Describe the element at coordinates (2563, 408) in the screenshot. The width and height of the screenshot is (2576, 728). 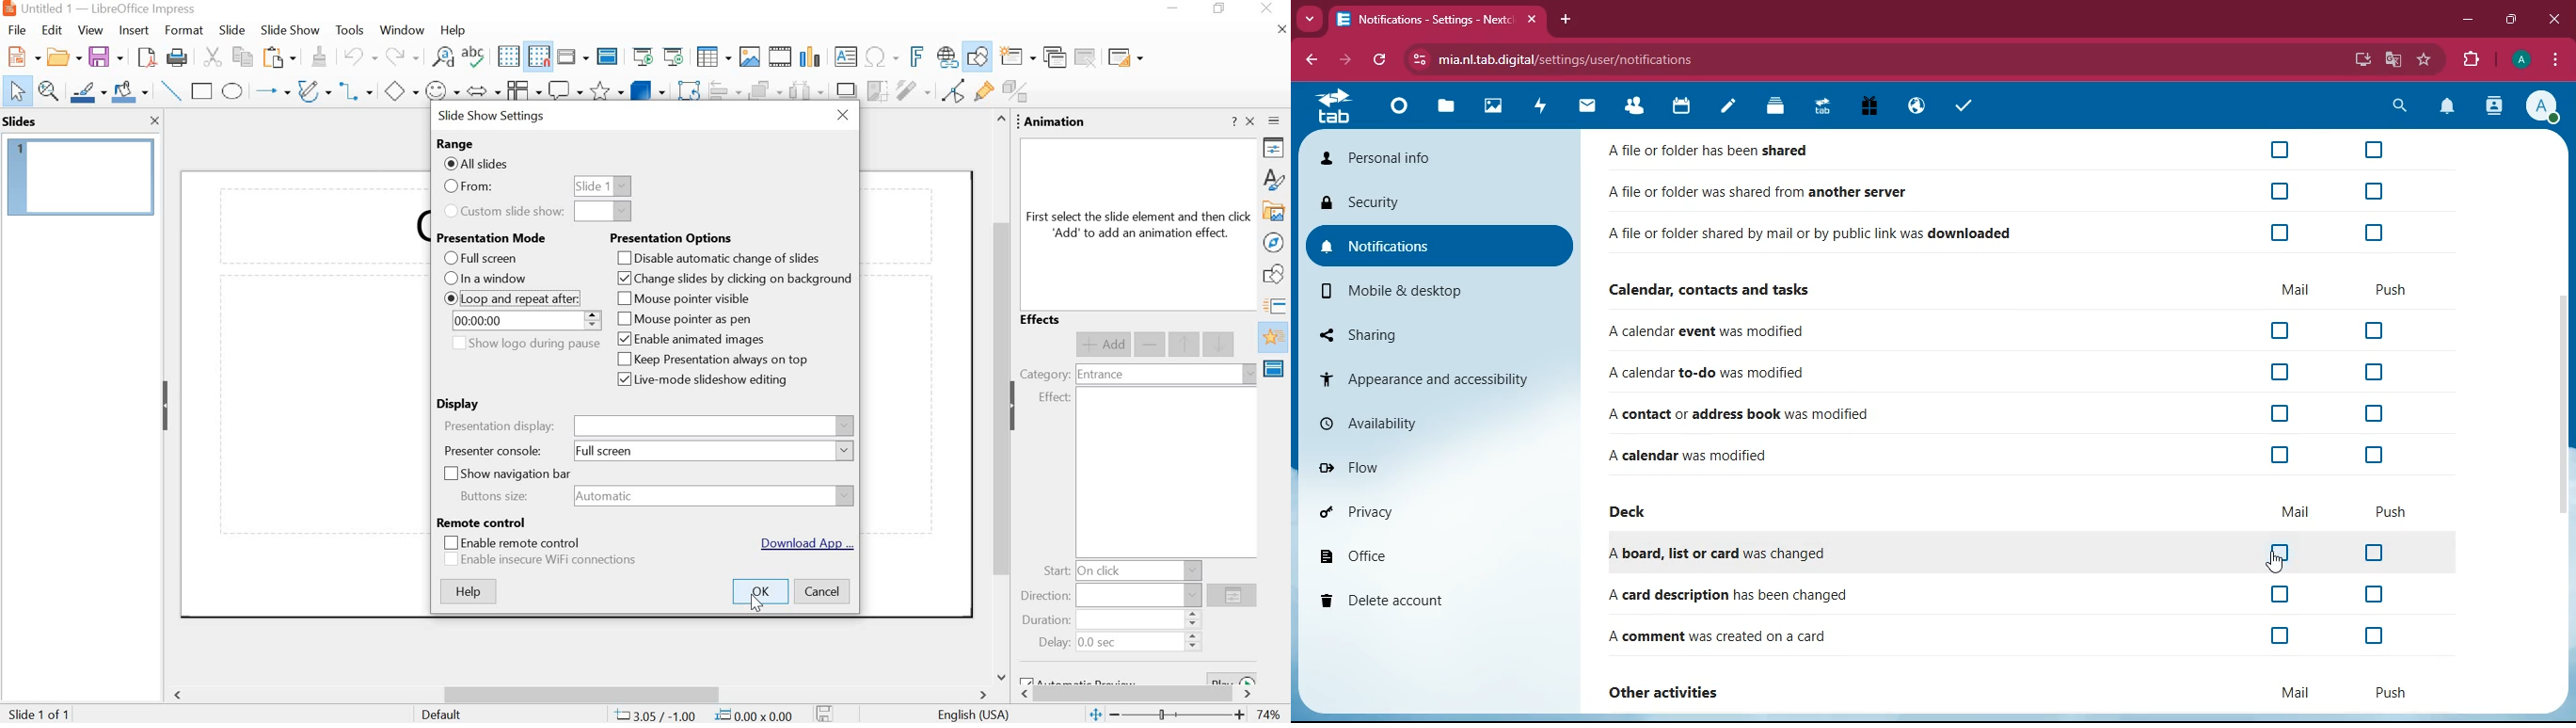
I see `Scroll bar` at that location.